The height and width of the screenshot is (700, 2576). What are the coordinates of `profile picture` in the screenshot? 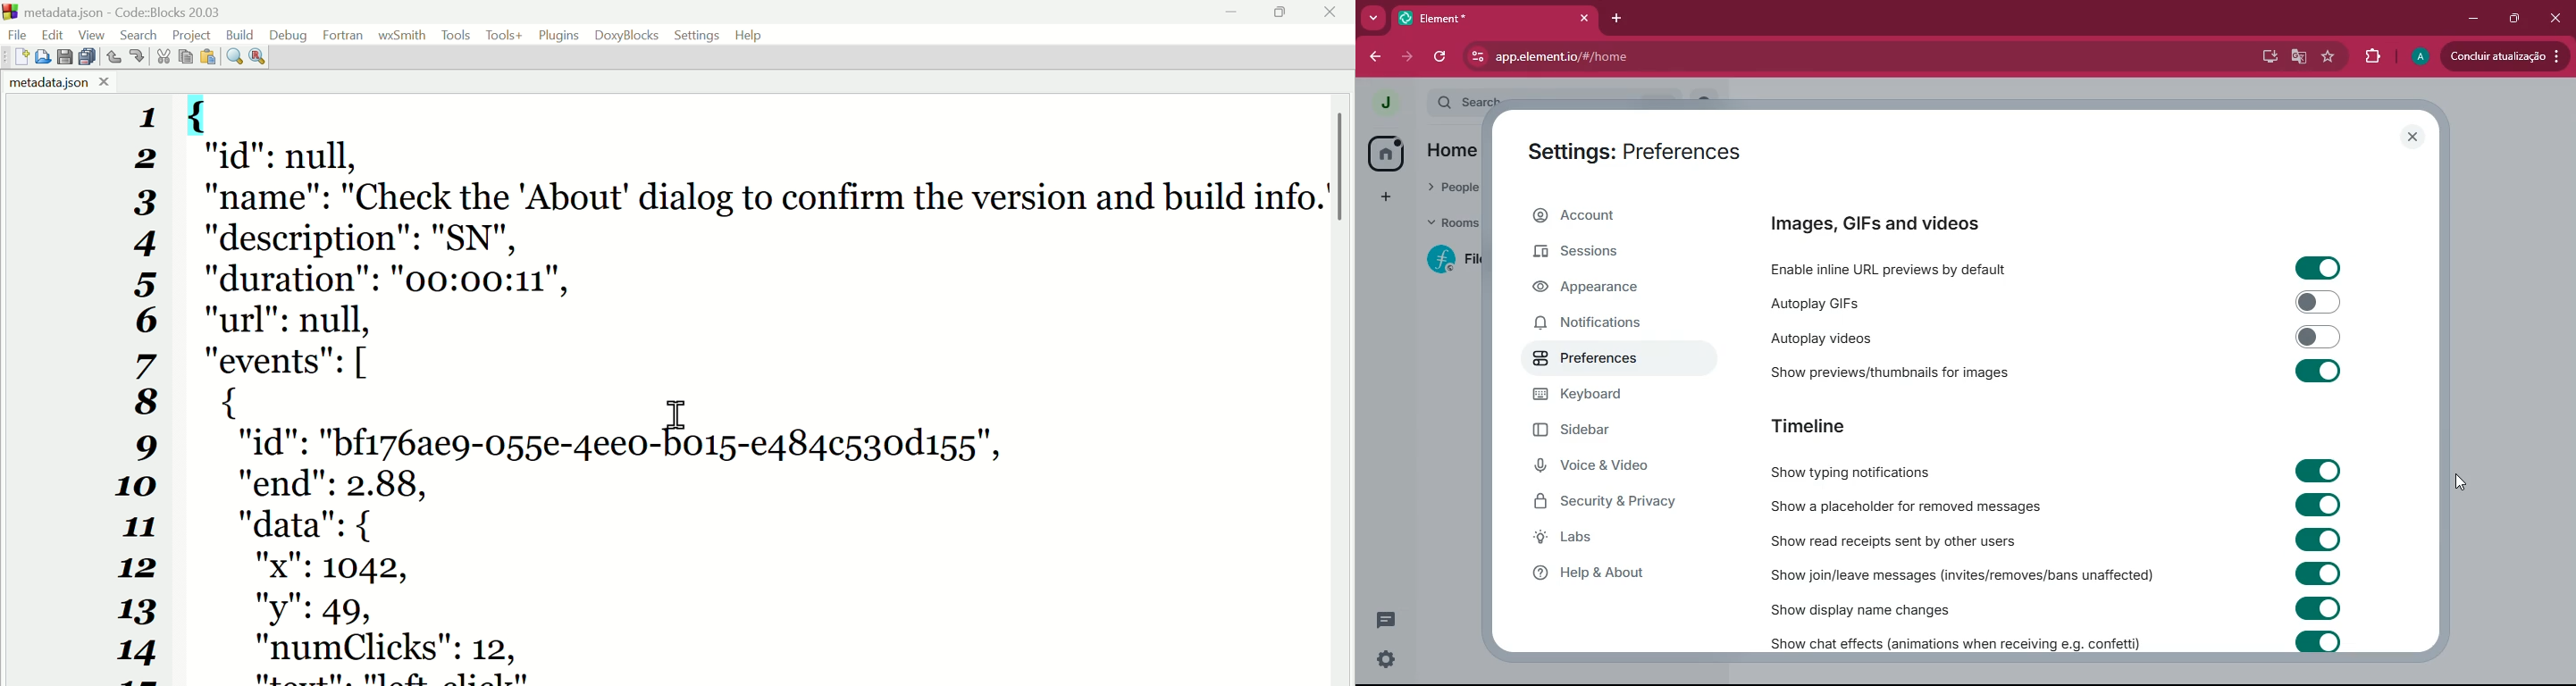 It's located at (2421, 56).